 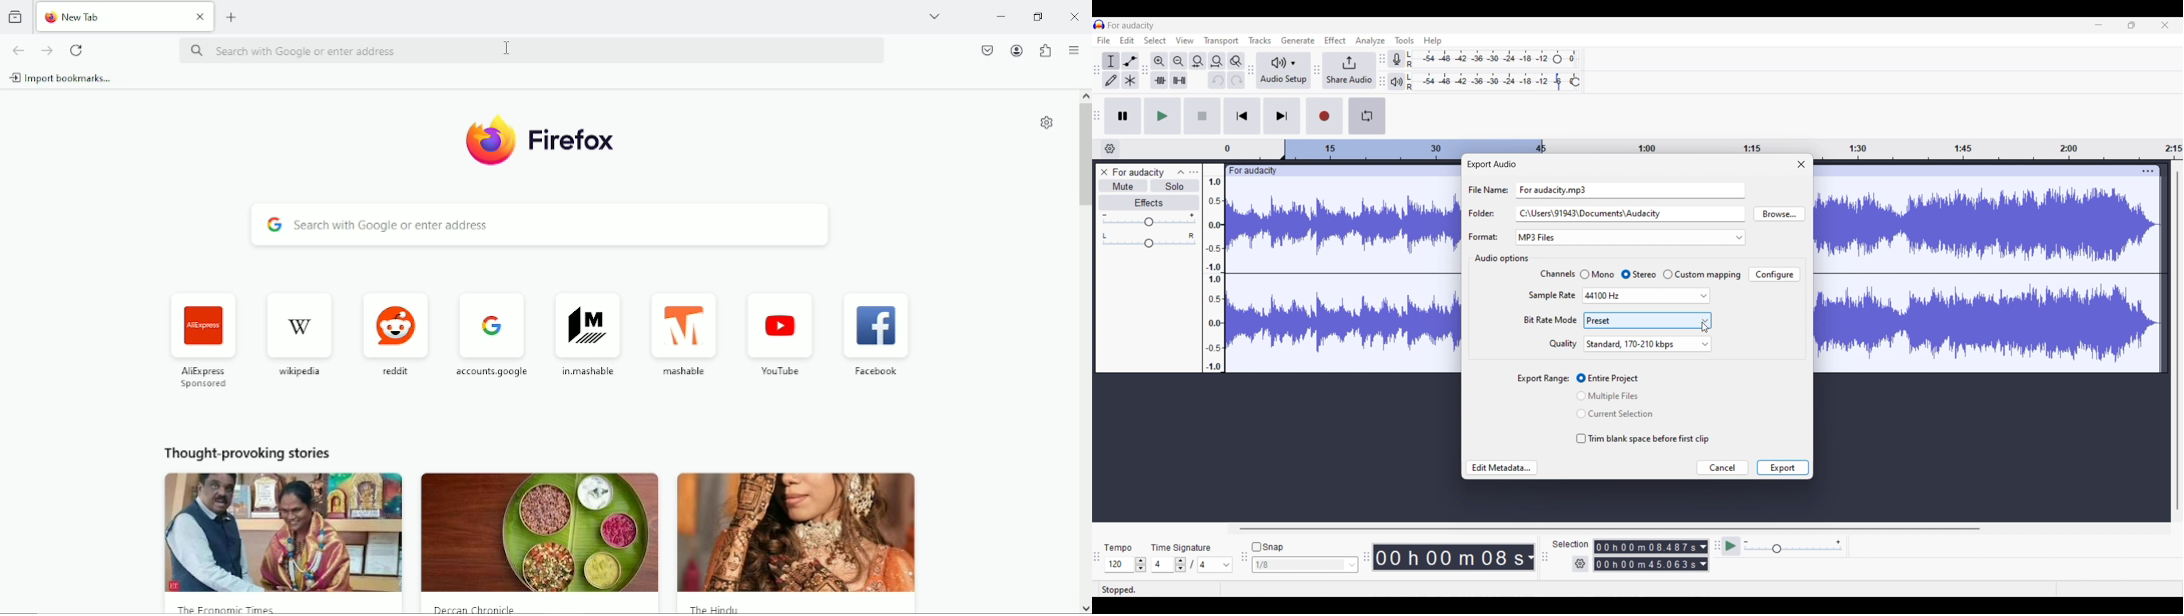 I want to click on save to pocket, so click(x=988, y=50).